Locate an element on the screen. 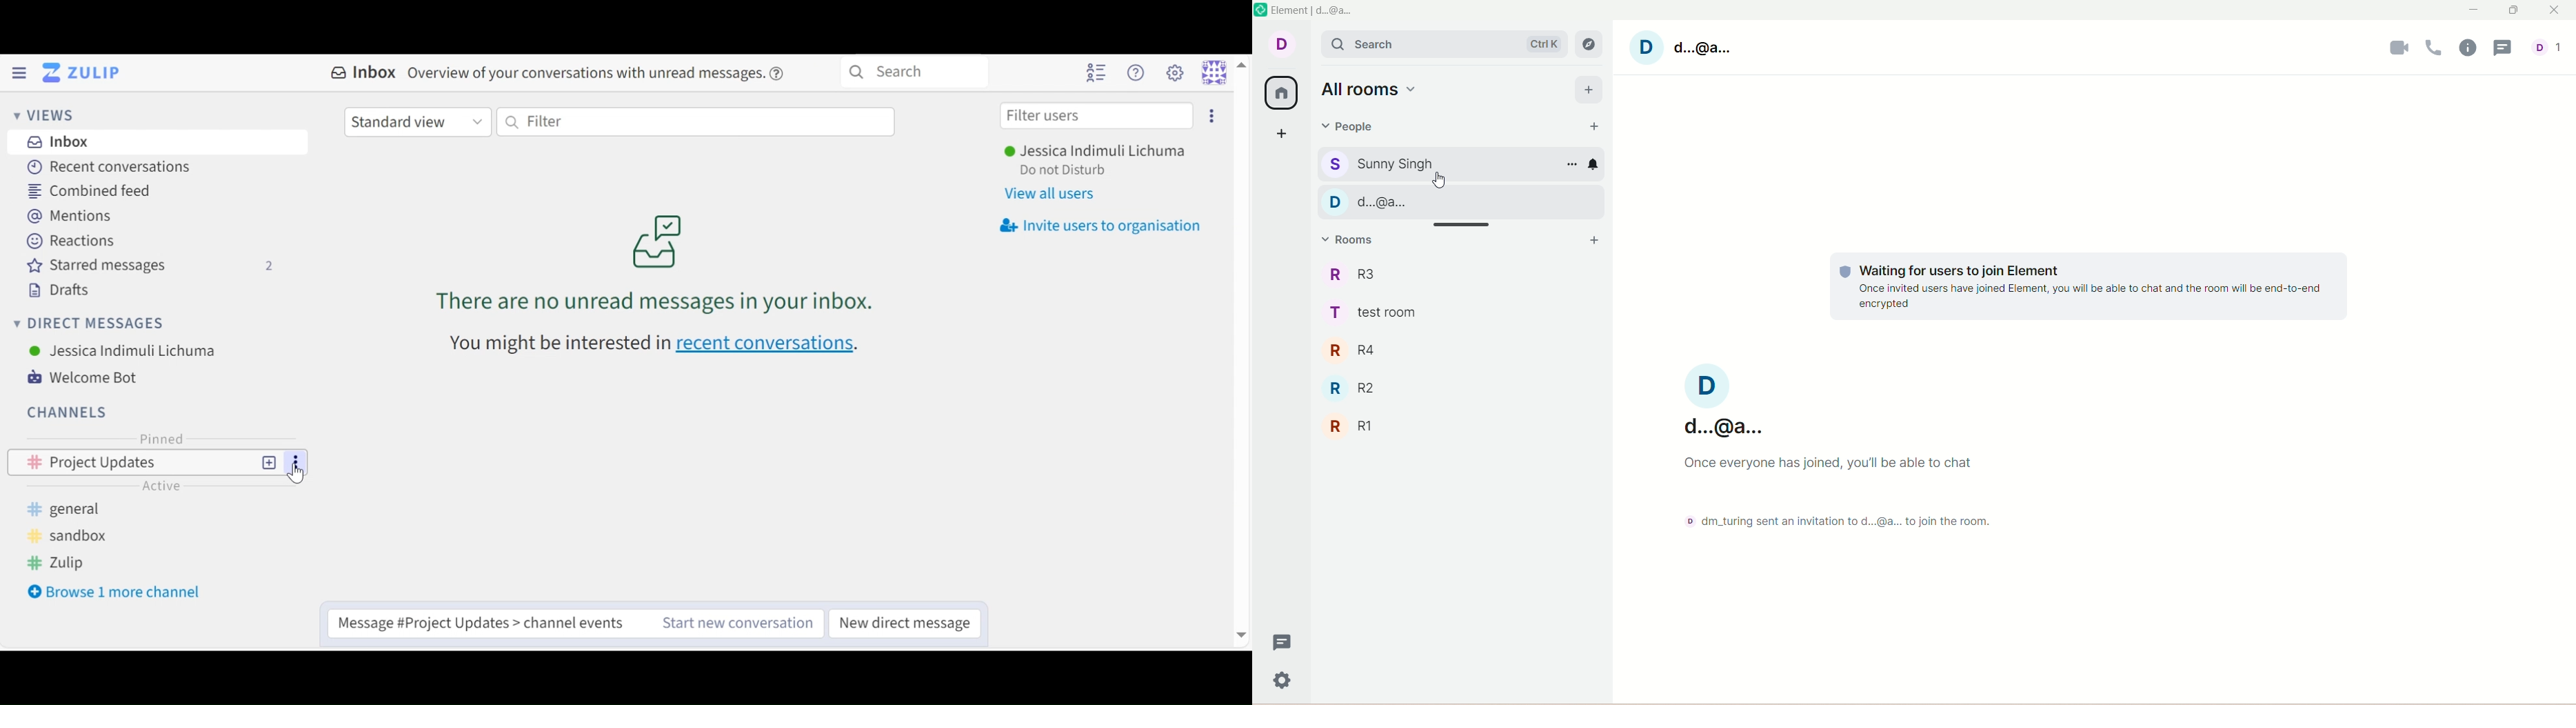  unread conversations is located at coordinates (654, 264).